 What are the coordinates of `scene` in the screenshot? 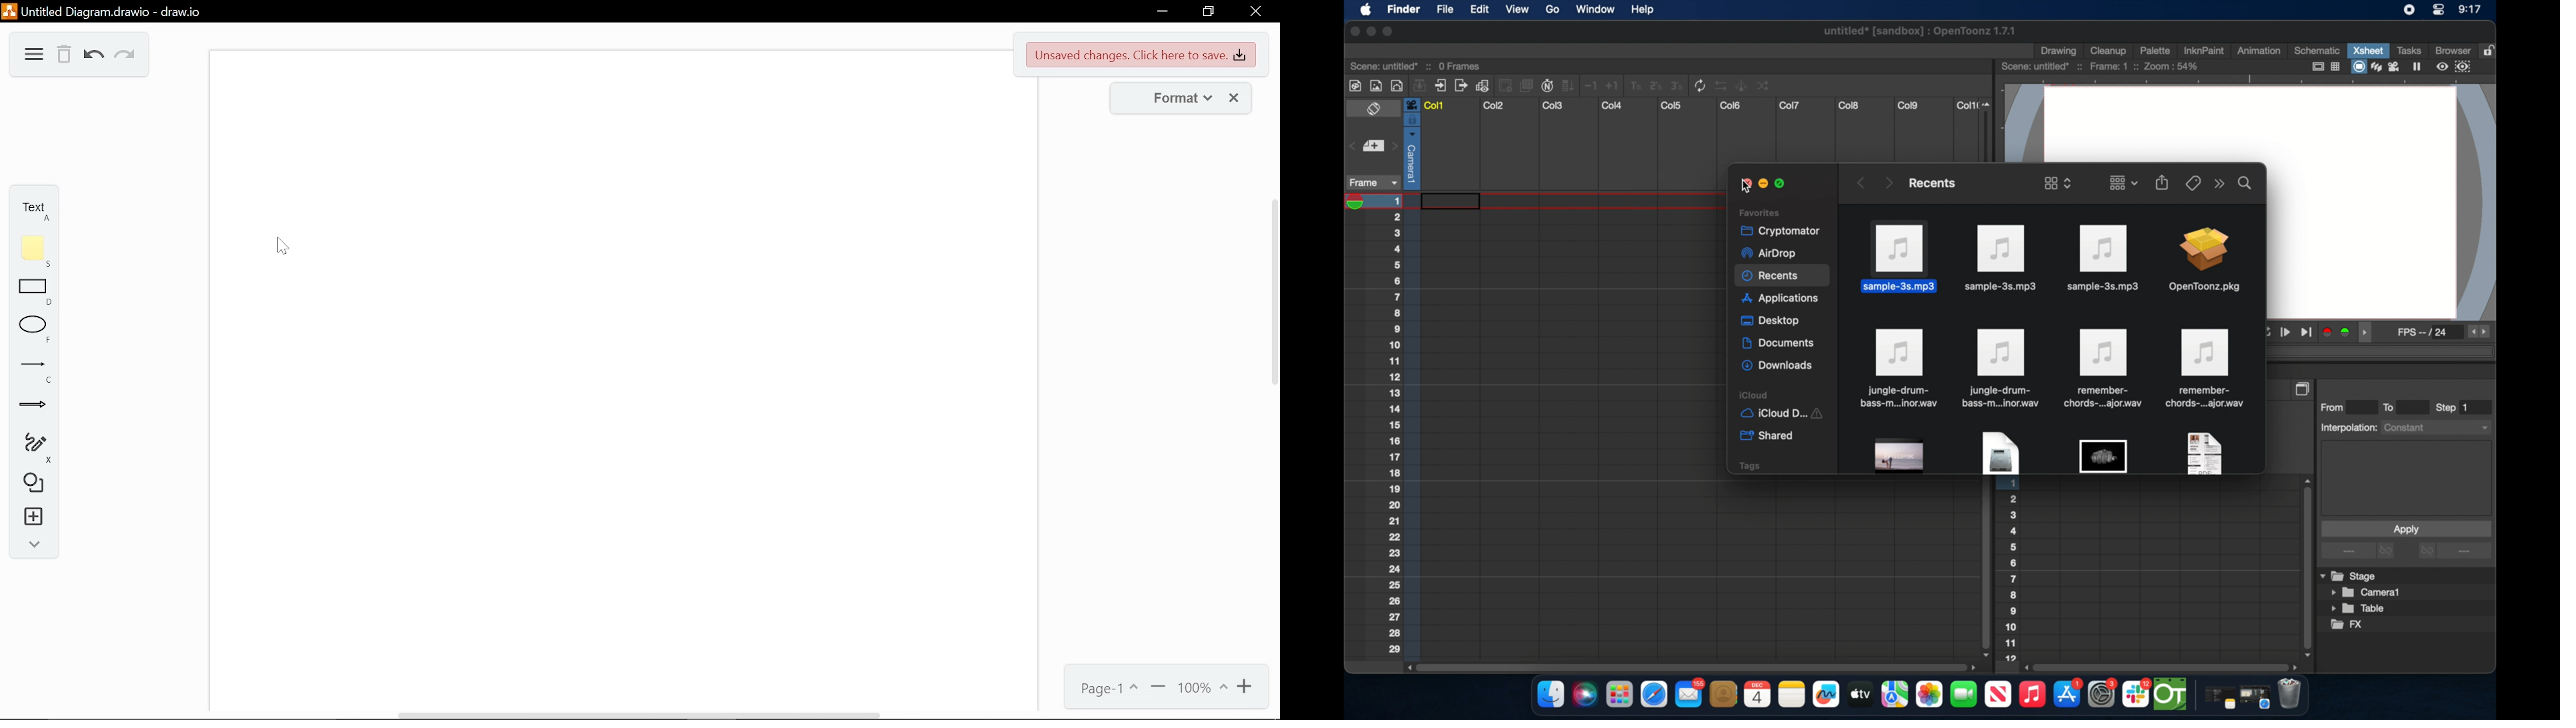 It's located at (2101, 67).